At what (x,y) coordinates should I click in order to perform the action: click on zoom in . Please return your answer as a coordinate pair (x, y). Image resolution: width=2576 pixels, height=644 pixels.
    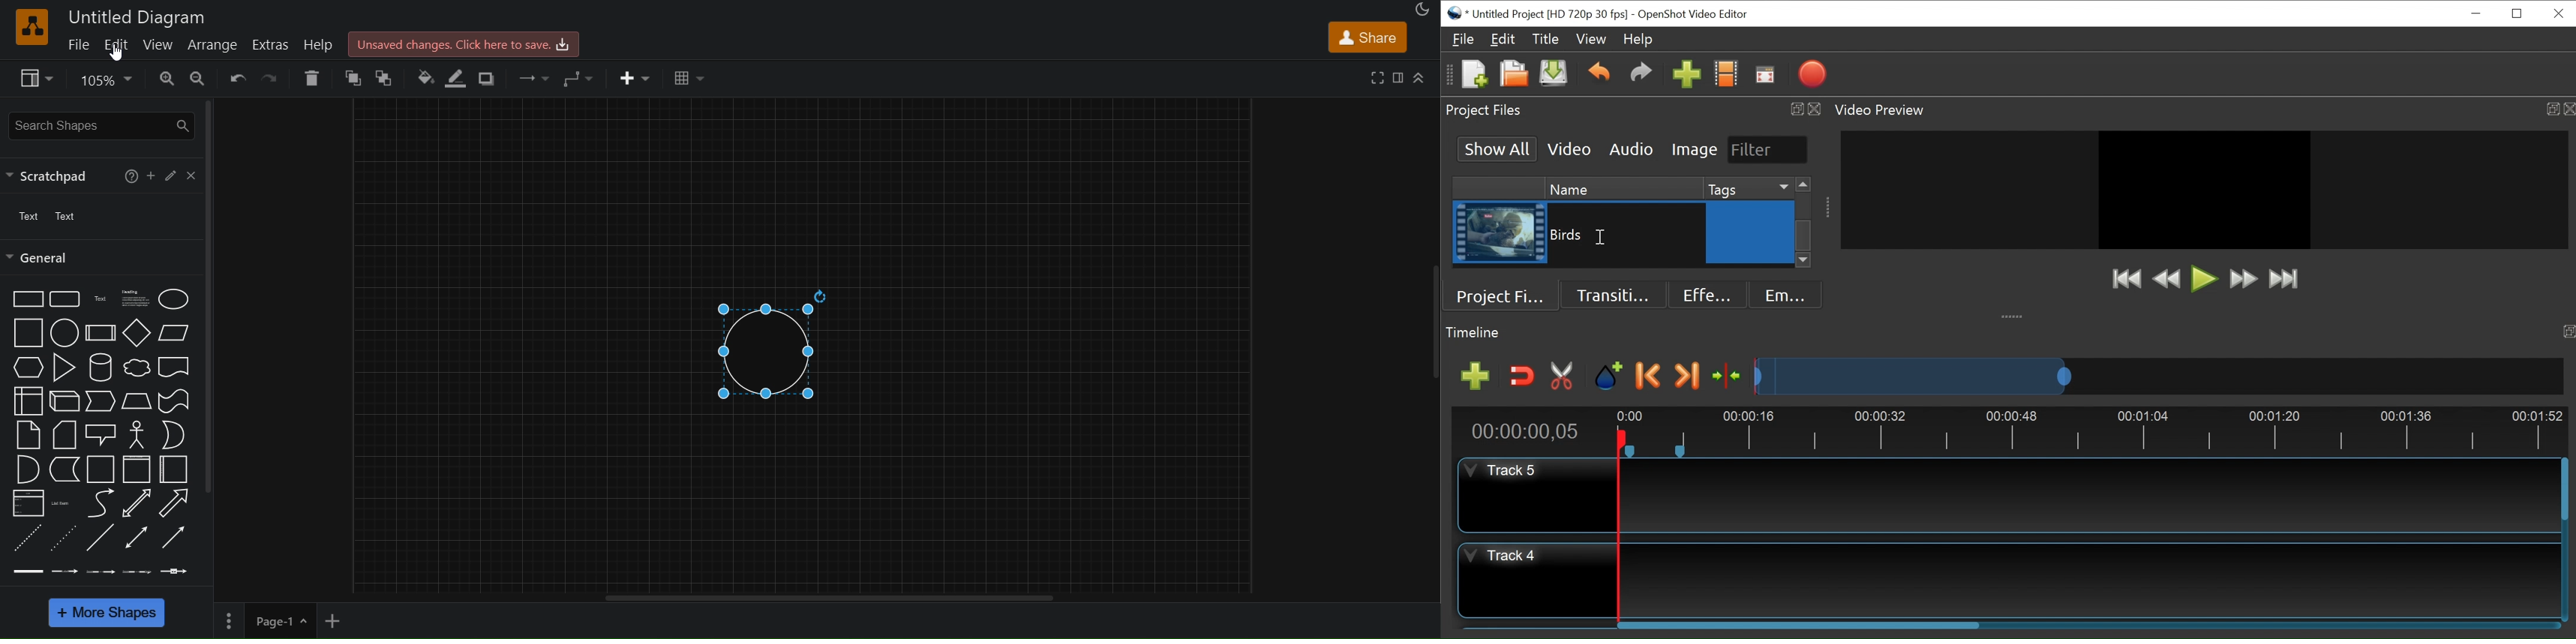
    Looking at the image, I should click on (168, 77).